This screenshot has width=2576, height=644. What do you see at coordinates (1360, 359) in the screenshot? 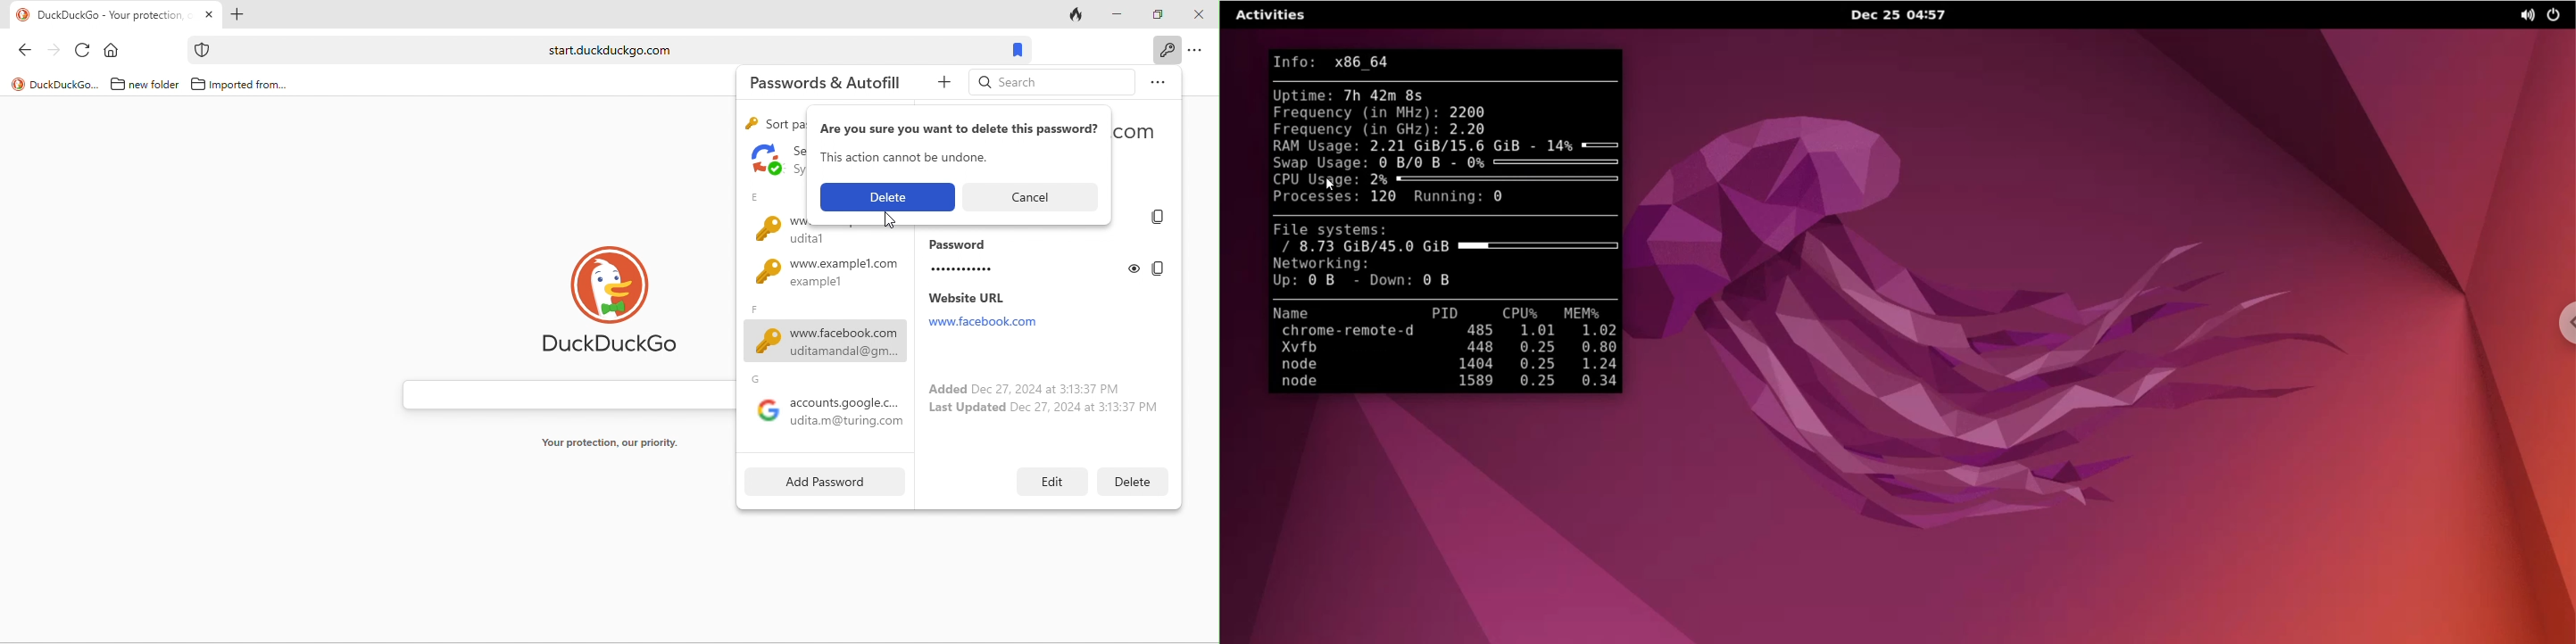
I see `processes name` at bounding box center [1360, 359].